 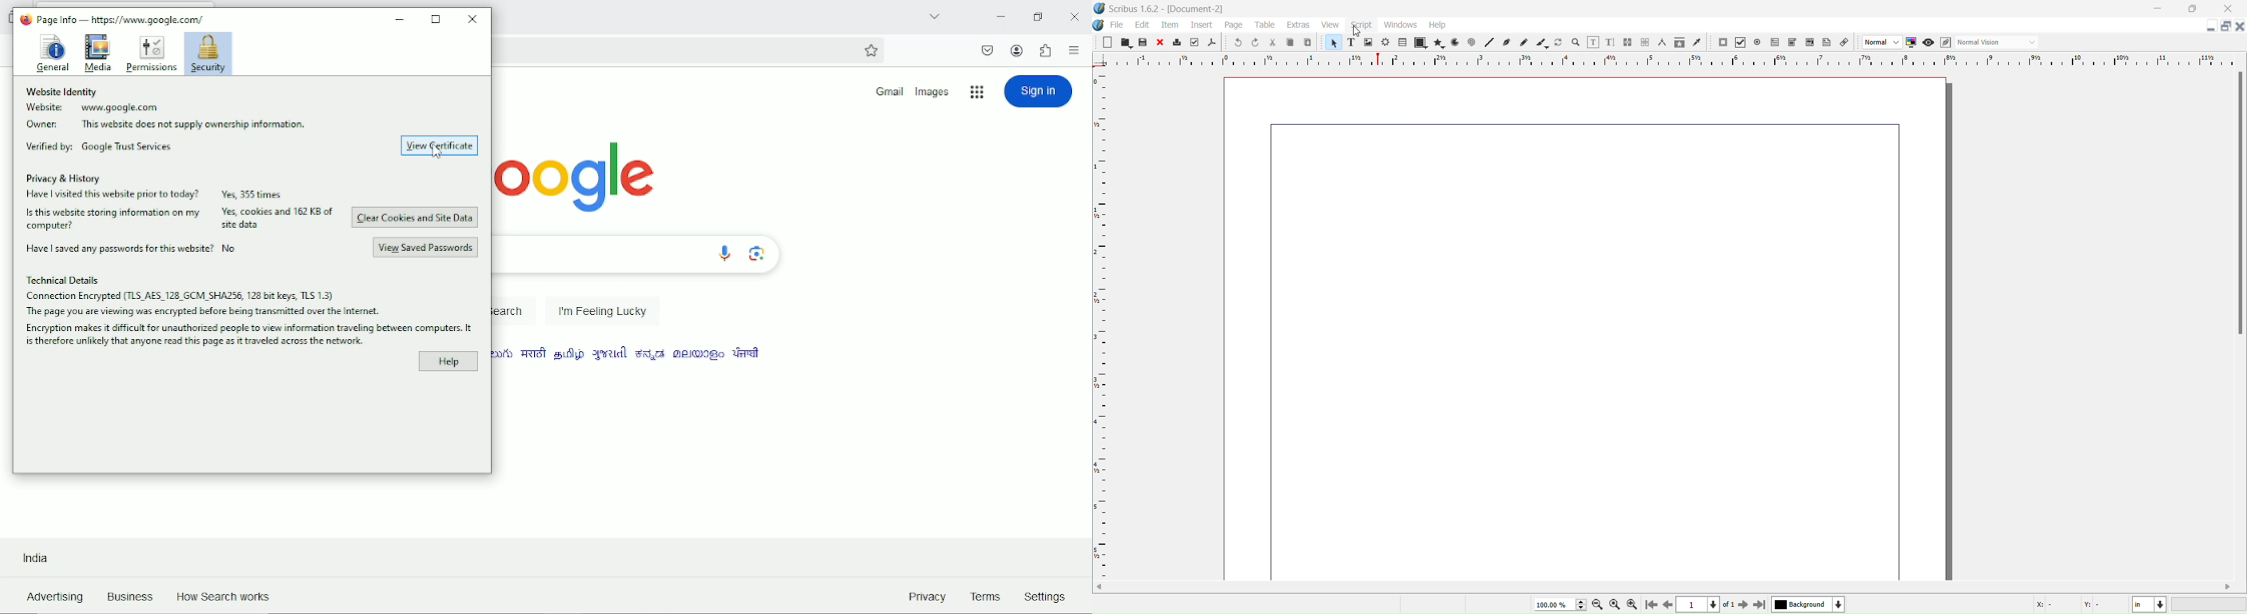 What do you see at coordinates (1173, 8) in the screenshot?
I see `Application Name, Version - Document Title` at bounding box center [1173, 8].